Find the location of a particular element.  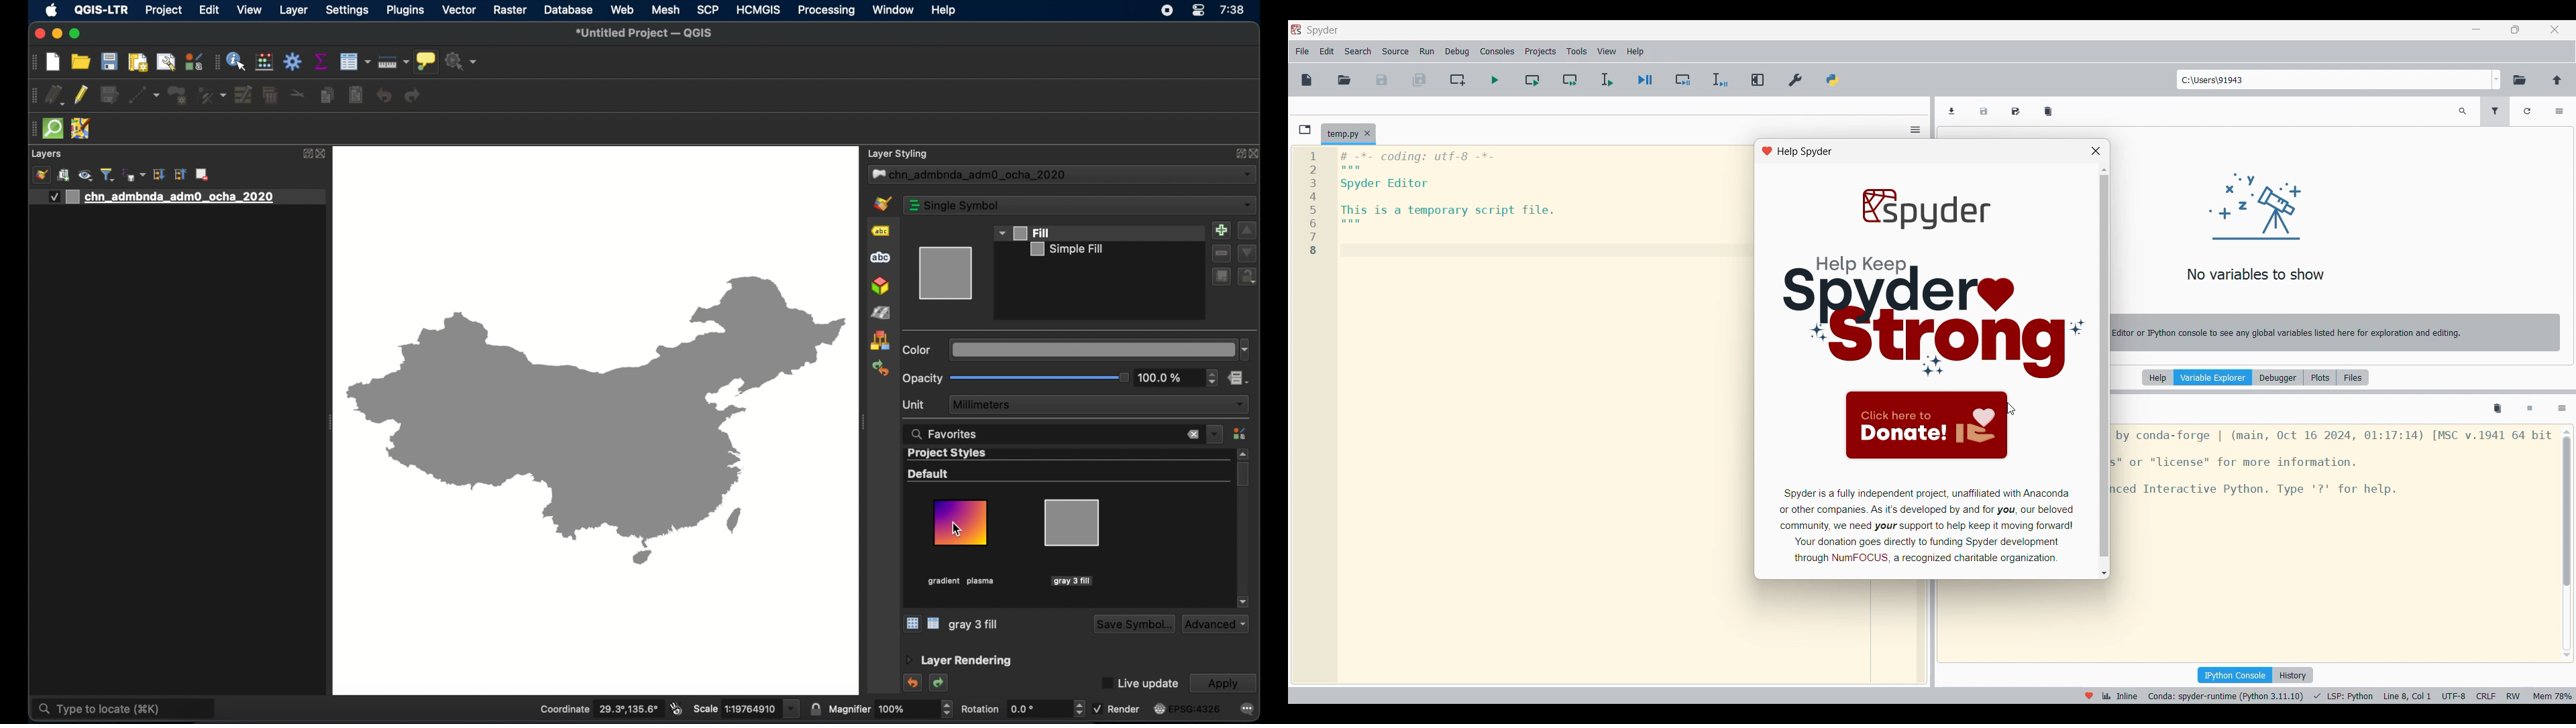

China outline map is located at coordinates (596, 418).